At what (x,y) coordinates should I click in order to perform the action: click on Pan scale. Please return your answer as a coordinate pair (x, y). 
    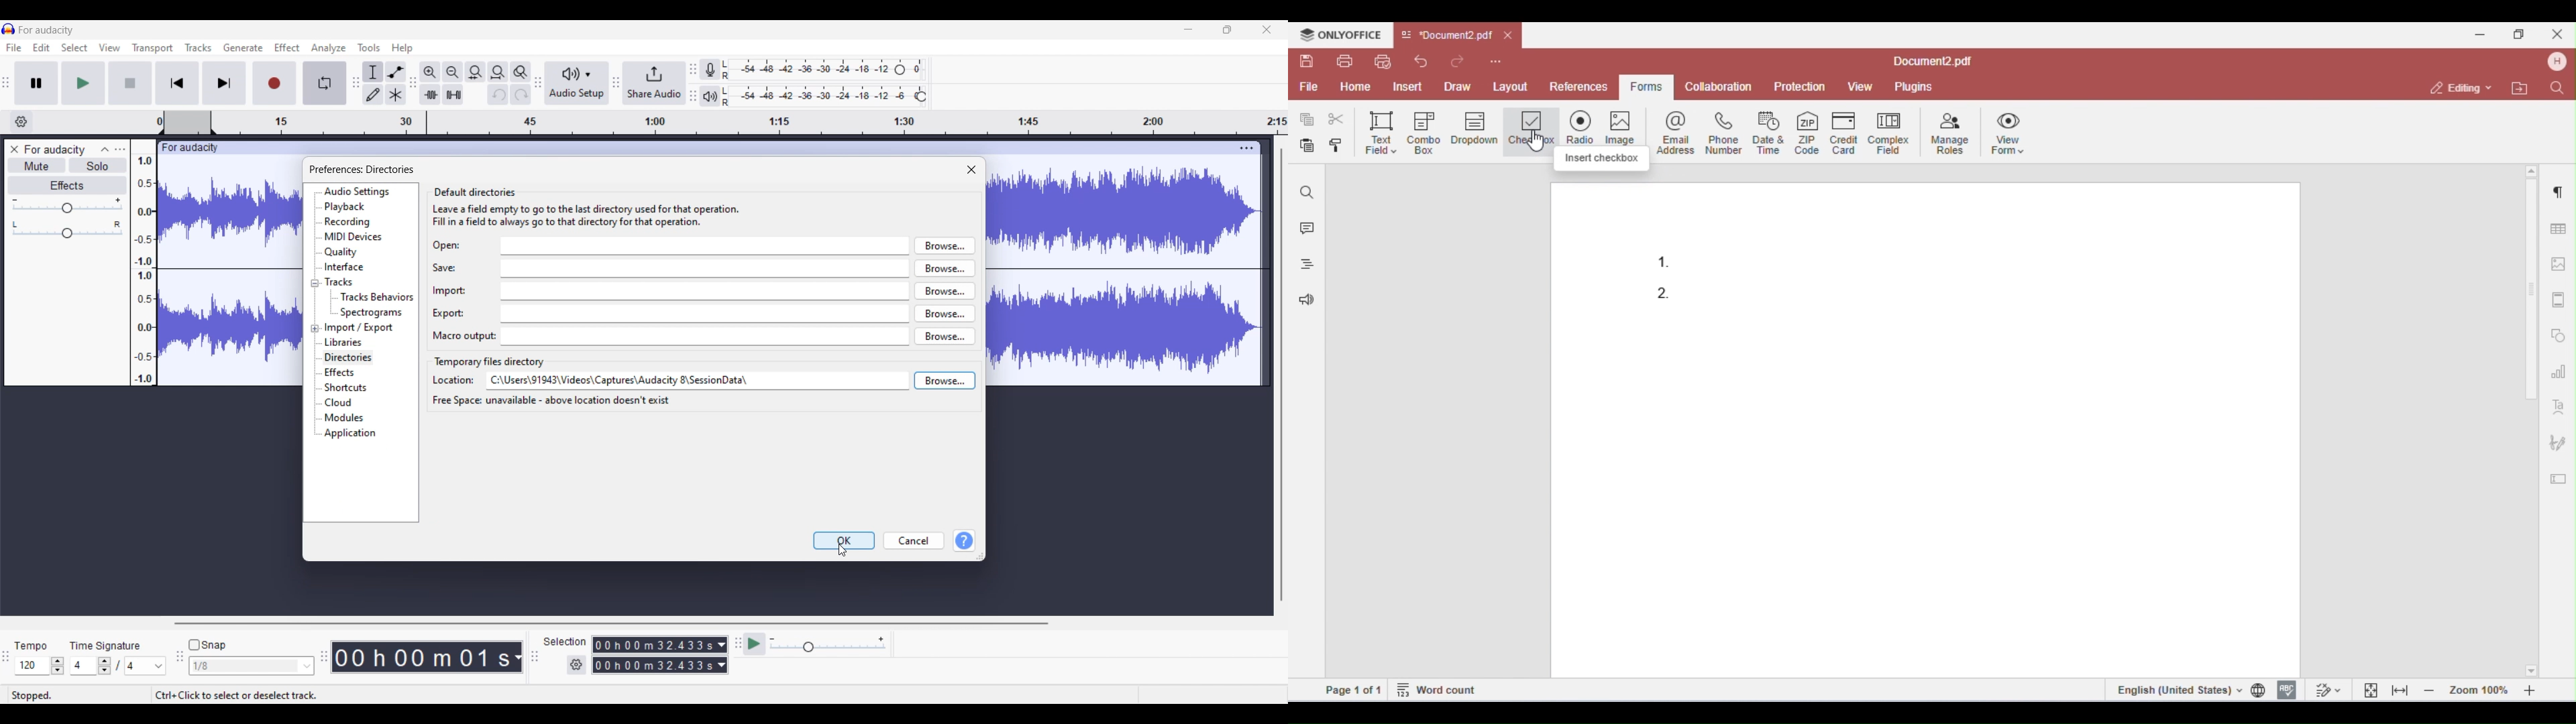
    Looking at the image, I should click on (67, 230).